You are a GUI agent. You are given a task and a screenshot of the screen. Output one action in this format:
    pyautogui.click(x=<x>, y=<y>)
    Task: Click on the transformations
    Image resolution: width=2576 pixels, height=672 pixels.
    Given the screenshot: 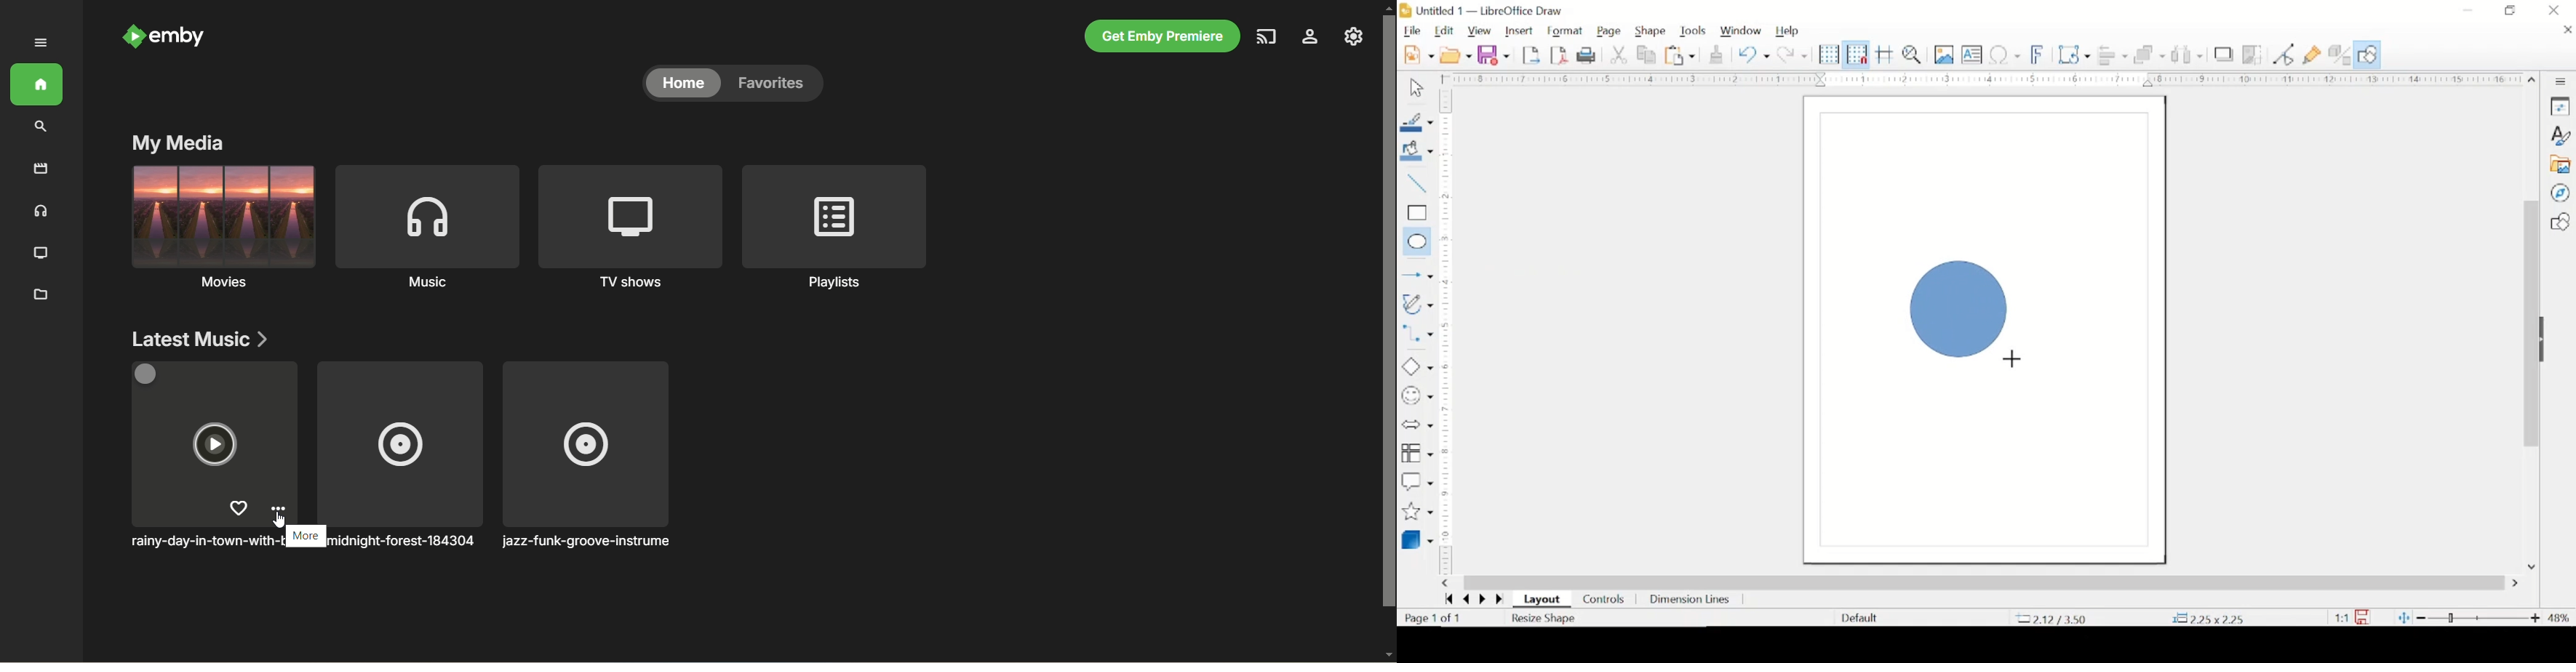 What is the action you would take?
    pyautogui.click(x=2075, y=54)
    